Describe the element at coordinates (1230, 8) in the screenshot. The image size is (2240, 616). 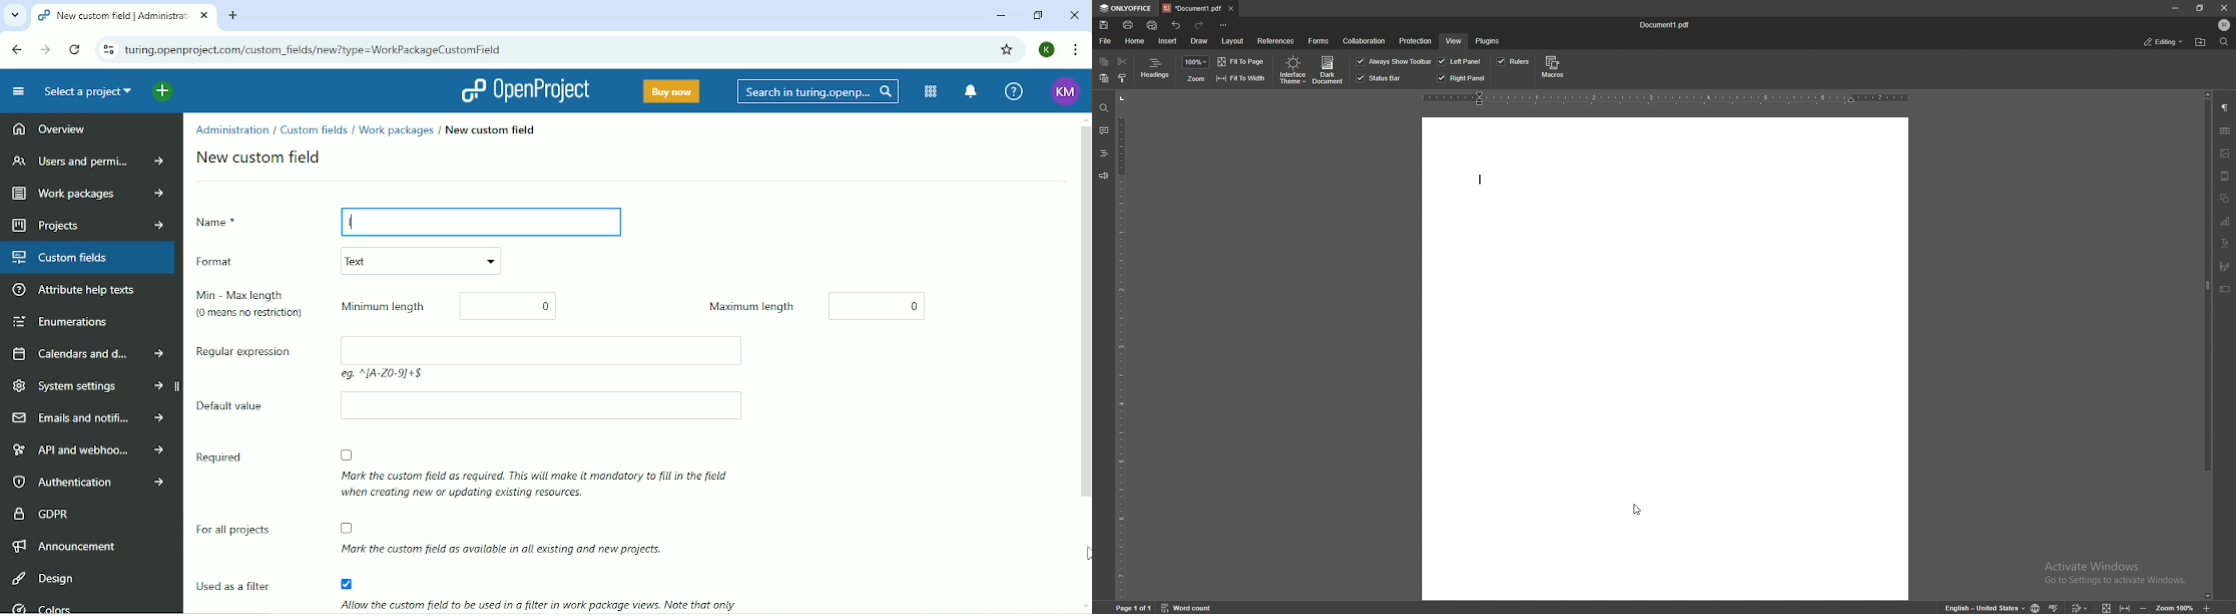
I see `close tab` at that location.